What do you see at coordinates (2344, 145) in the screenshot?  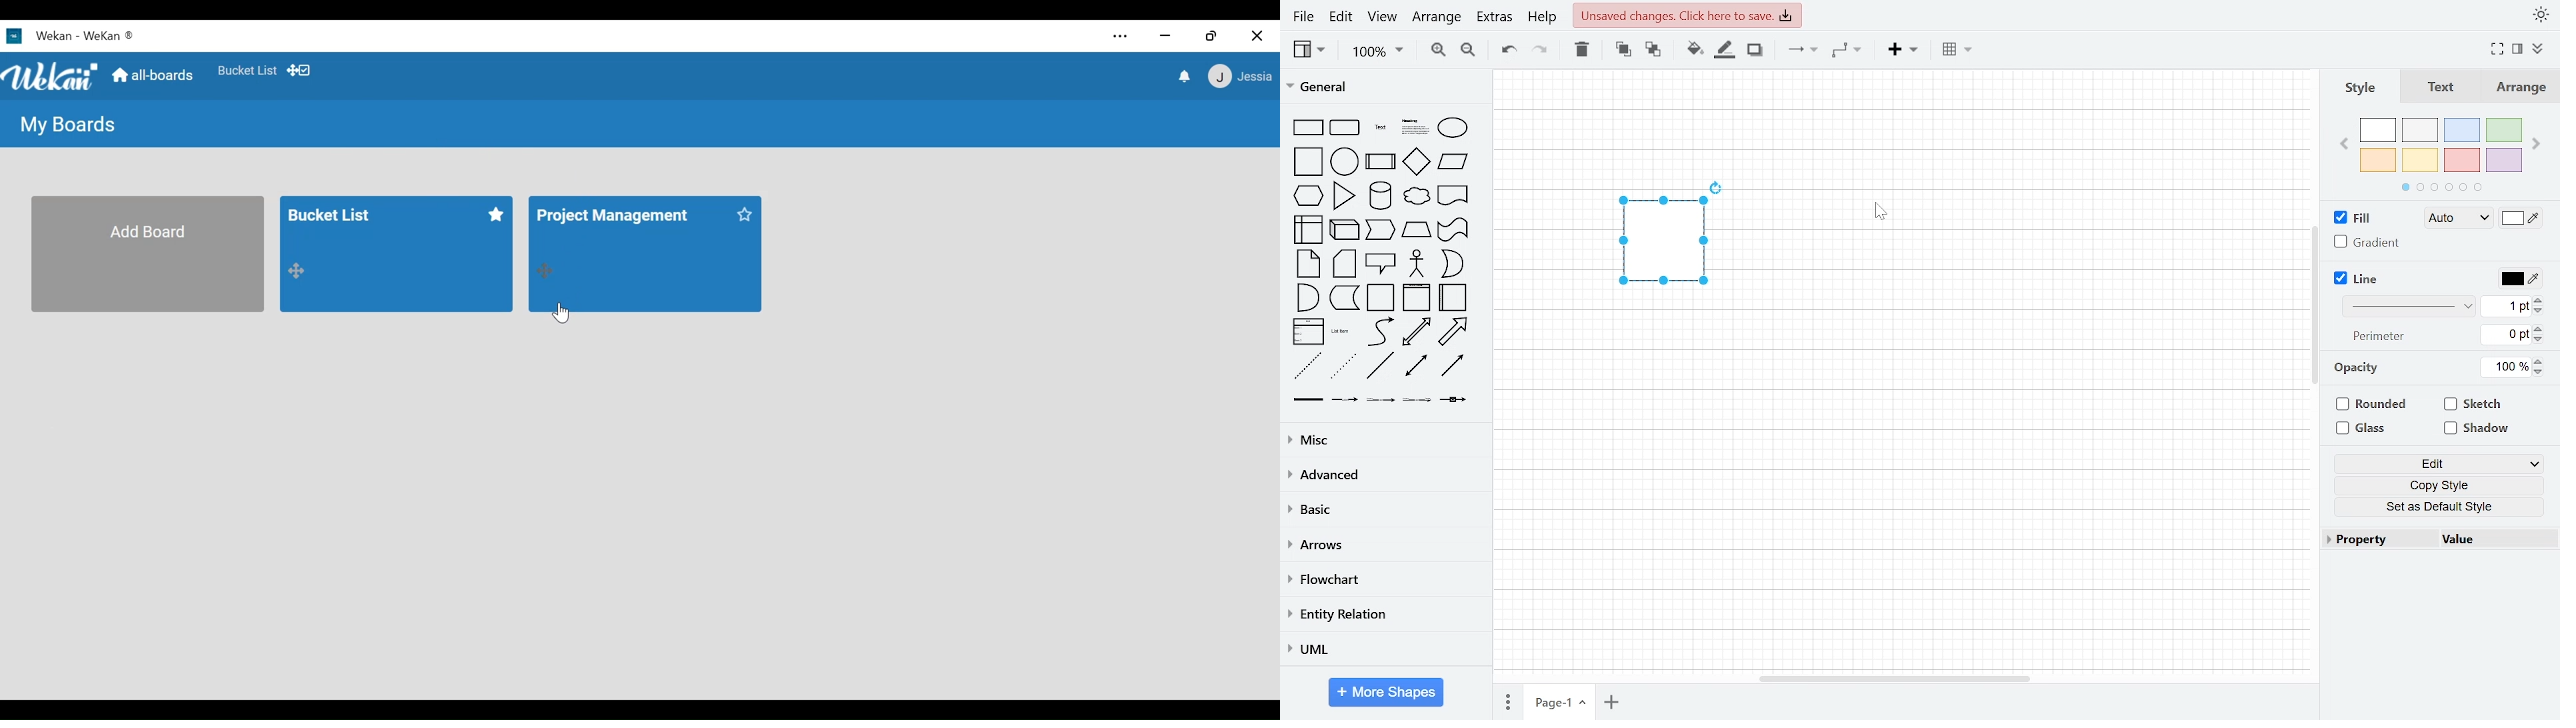 I see `previous` at bounding box center [2344, 145].